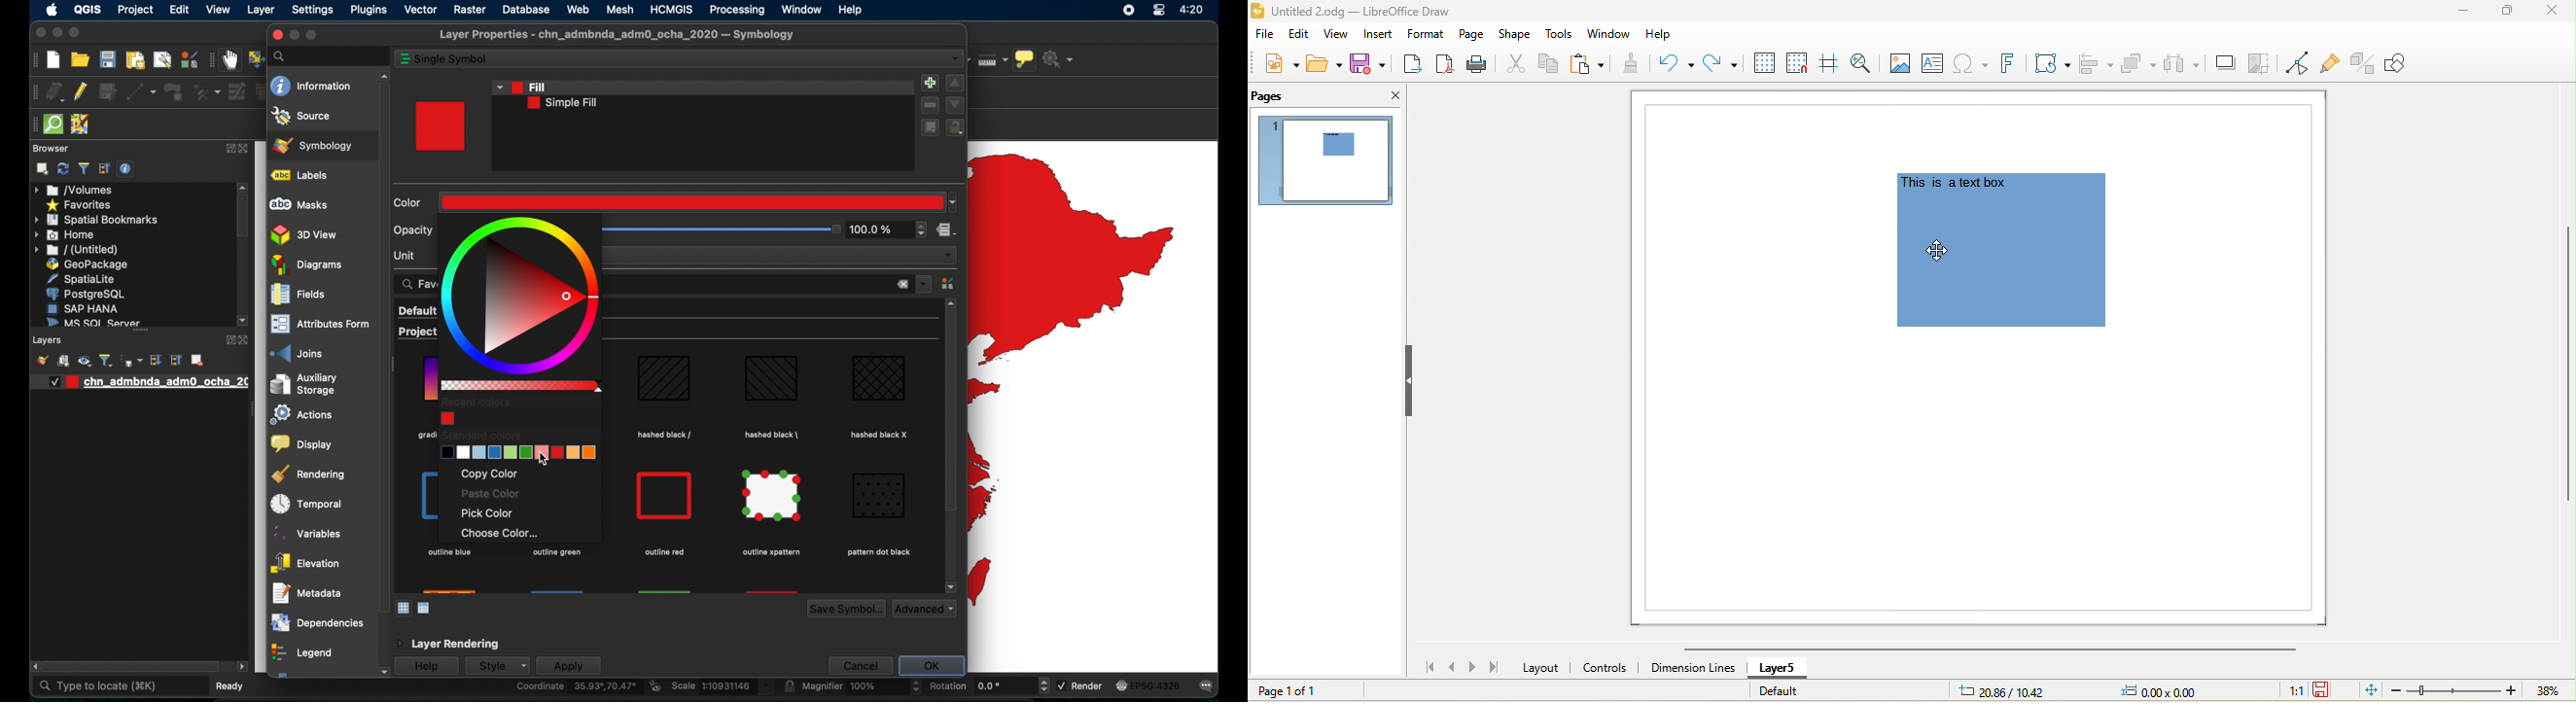 This screenshot has height=728, width=2576. What do you see at coordinates (951, 587) in the screenshot?
I see `scroll down arrow` at bounding box center [951, 587].